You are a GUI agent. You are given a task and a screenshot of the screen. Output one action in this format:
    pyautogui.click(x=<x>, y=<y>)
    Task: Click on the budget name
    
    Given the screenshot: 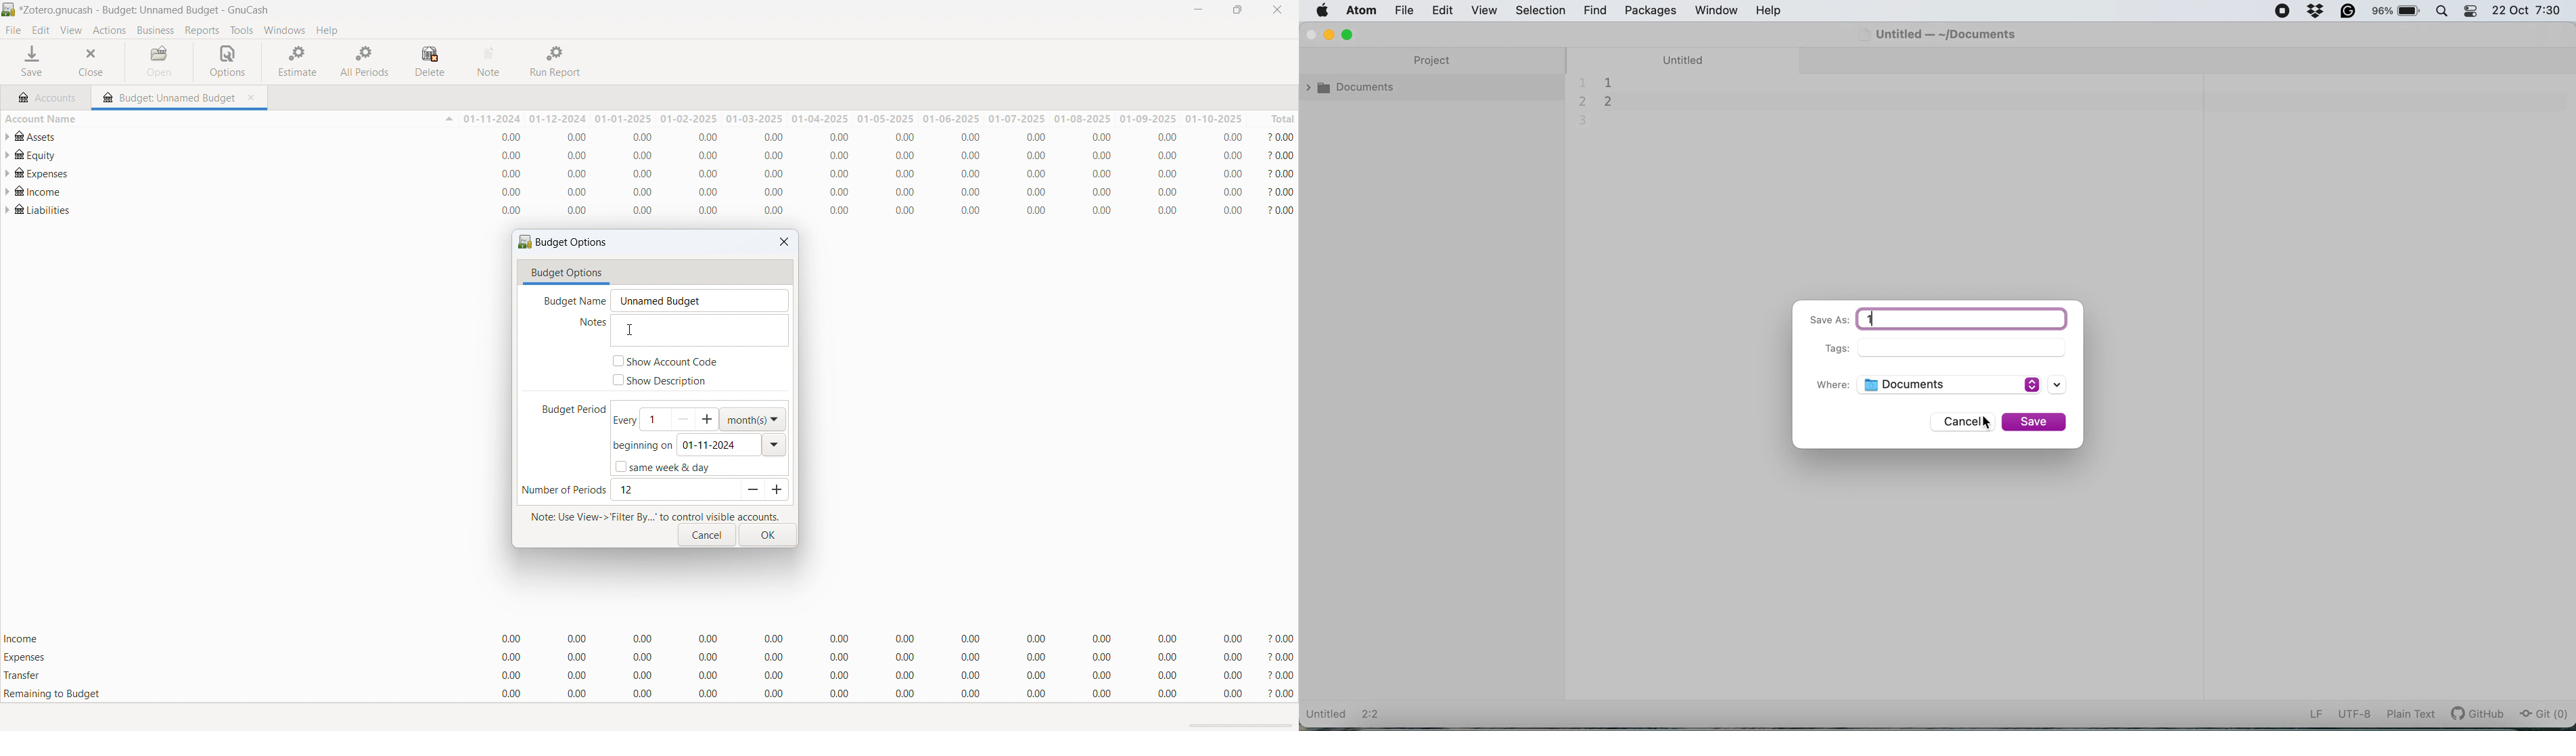 What is the action you would take?
    pyautogui.click(x=699, y=301)
    